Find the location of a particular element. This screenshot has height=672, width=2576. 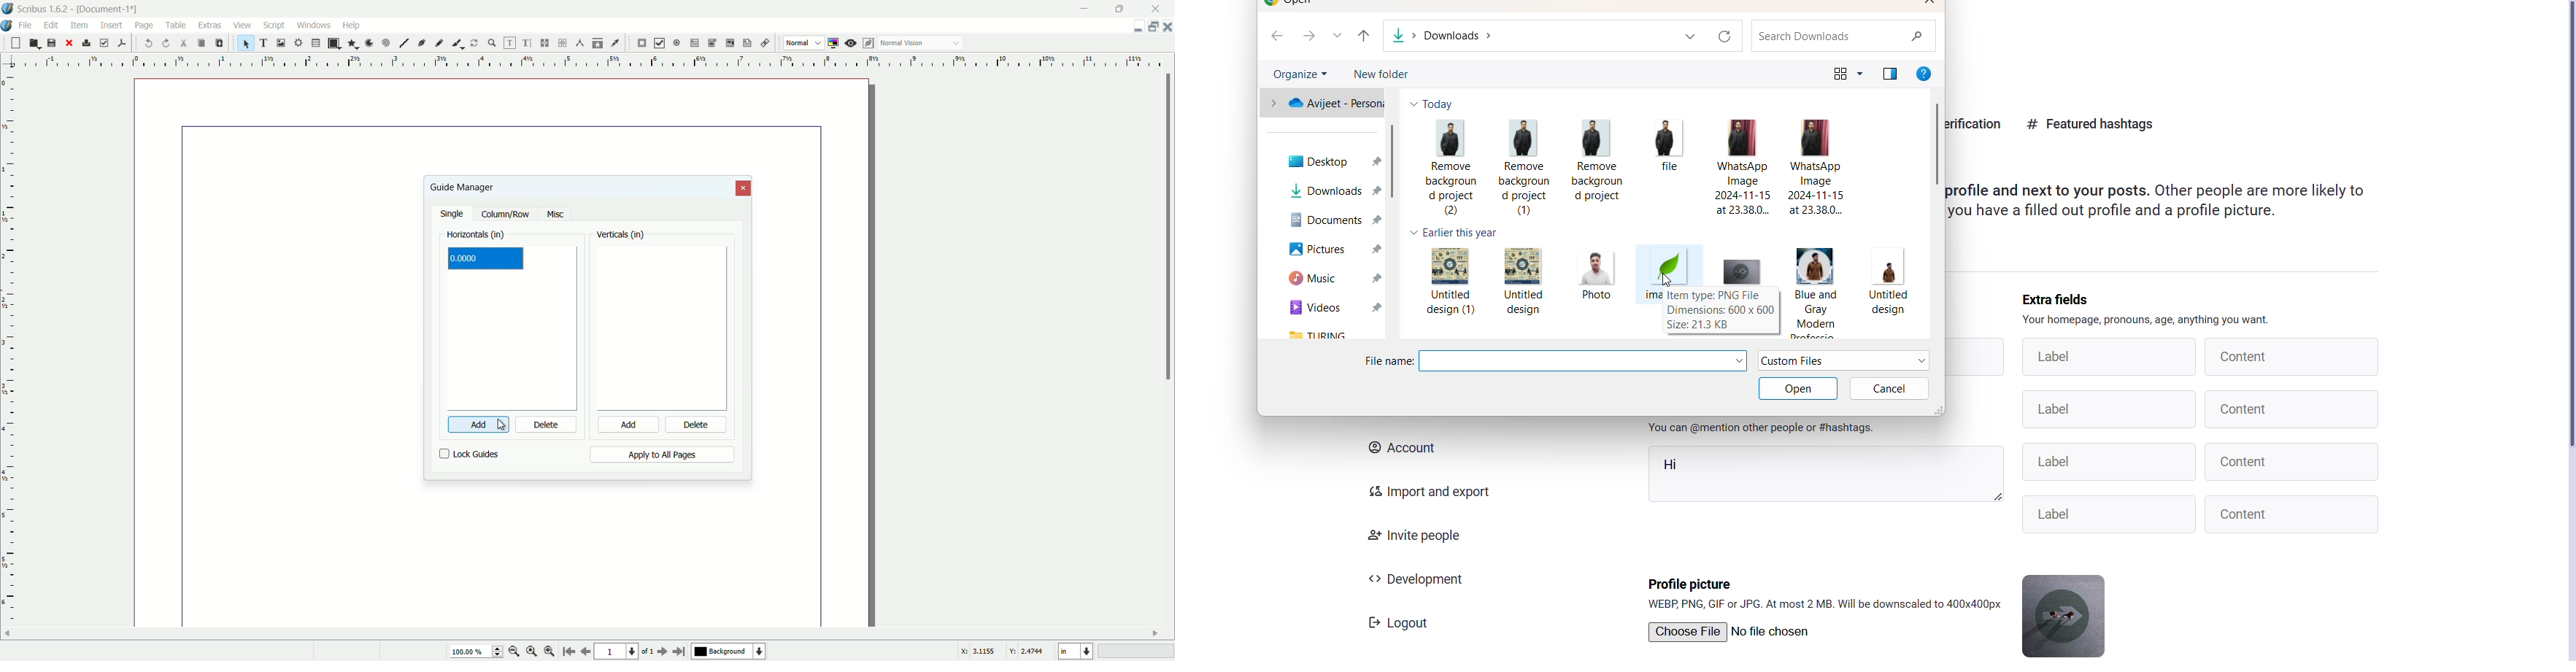

Remove background project is located at coordinates (1599, 162).